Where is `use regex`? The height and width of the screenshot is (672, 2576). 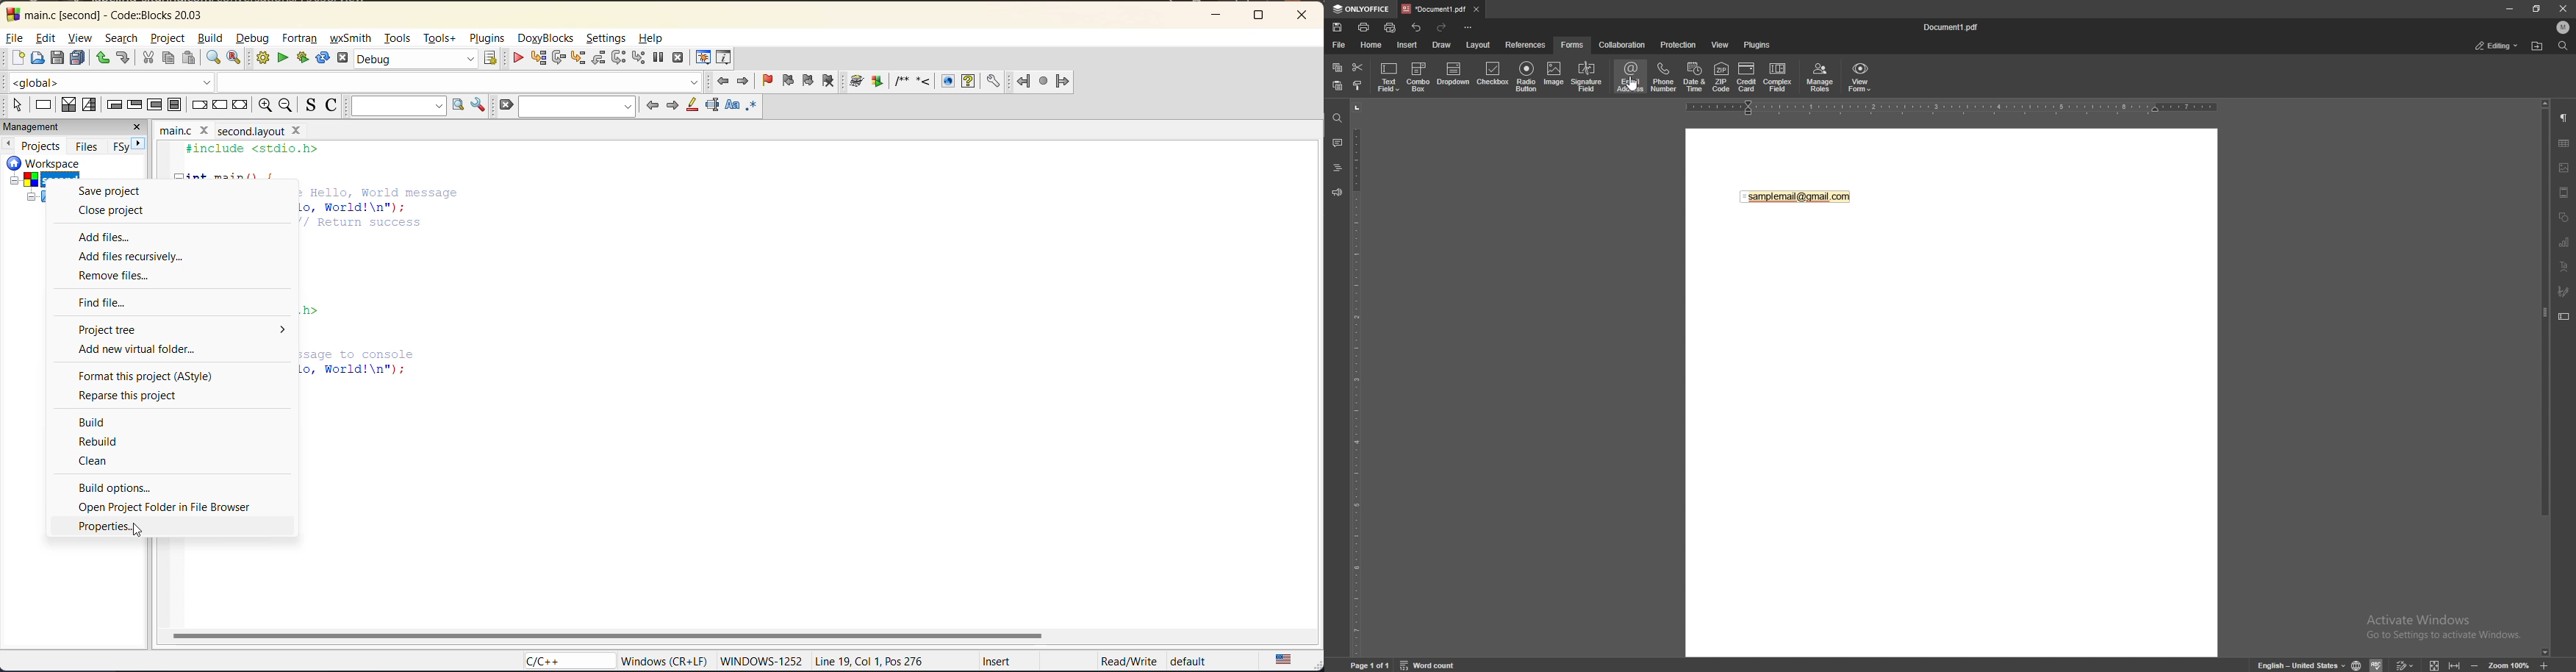
use regex is located at coordinates (754, 107).